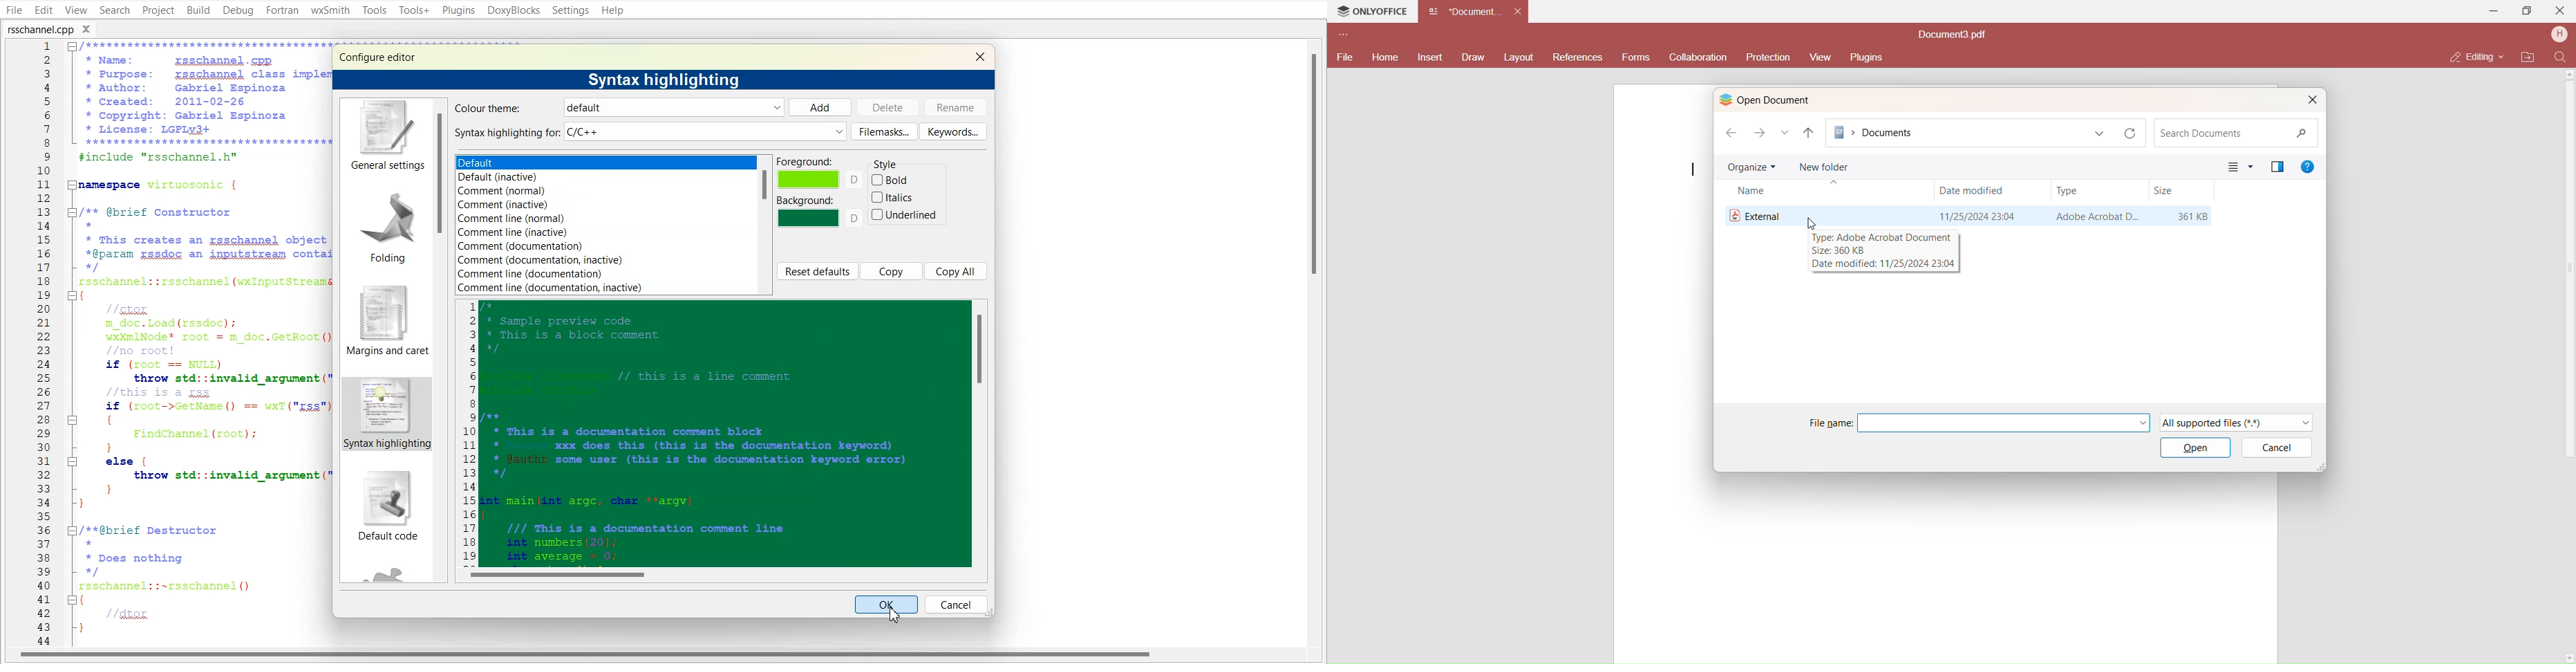 This screenshot has height=672, width=2576. Describe the element at coordinates (725, 434) in the screenshot. I see `sample preview code
This is a block comment
/
clude <iostream> // this is a line comment
clude <cstdio>
.
* This is a documentation comment block
* @param xxx does this (this is the documentation keyword)
* @authr some user (this is the documentation keyword error)
/
main(int argc, char **argv)
/// This is a documentation comment line
int numbers[20];
int average = 0:` at that location.